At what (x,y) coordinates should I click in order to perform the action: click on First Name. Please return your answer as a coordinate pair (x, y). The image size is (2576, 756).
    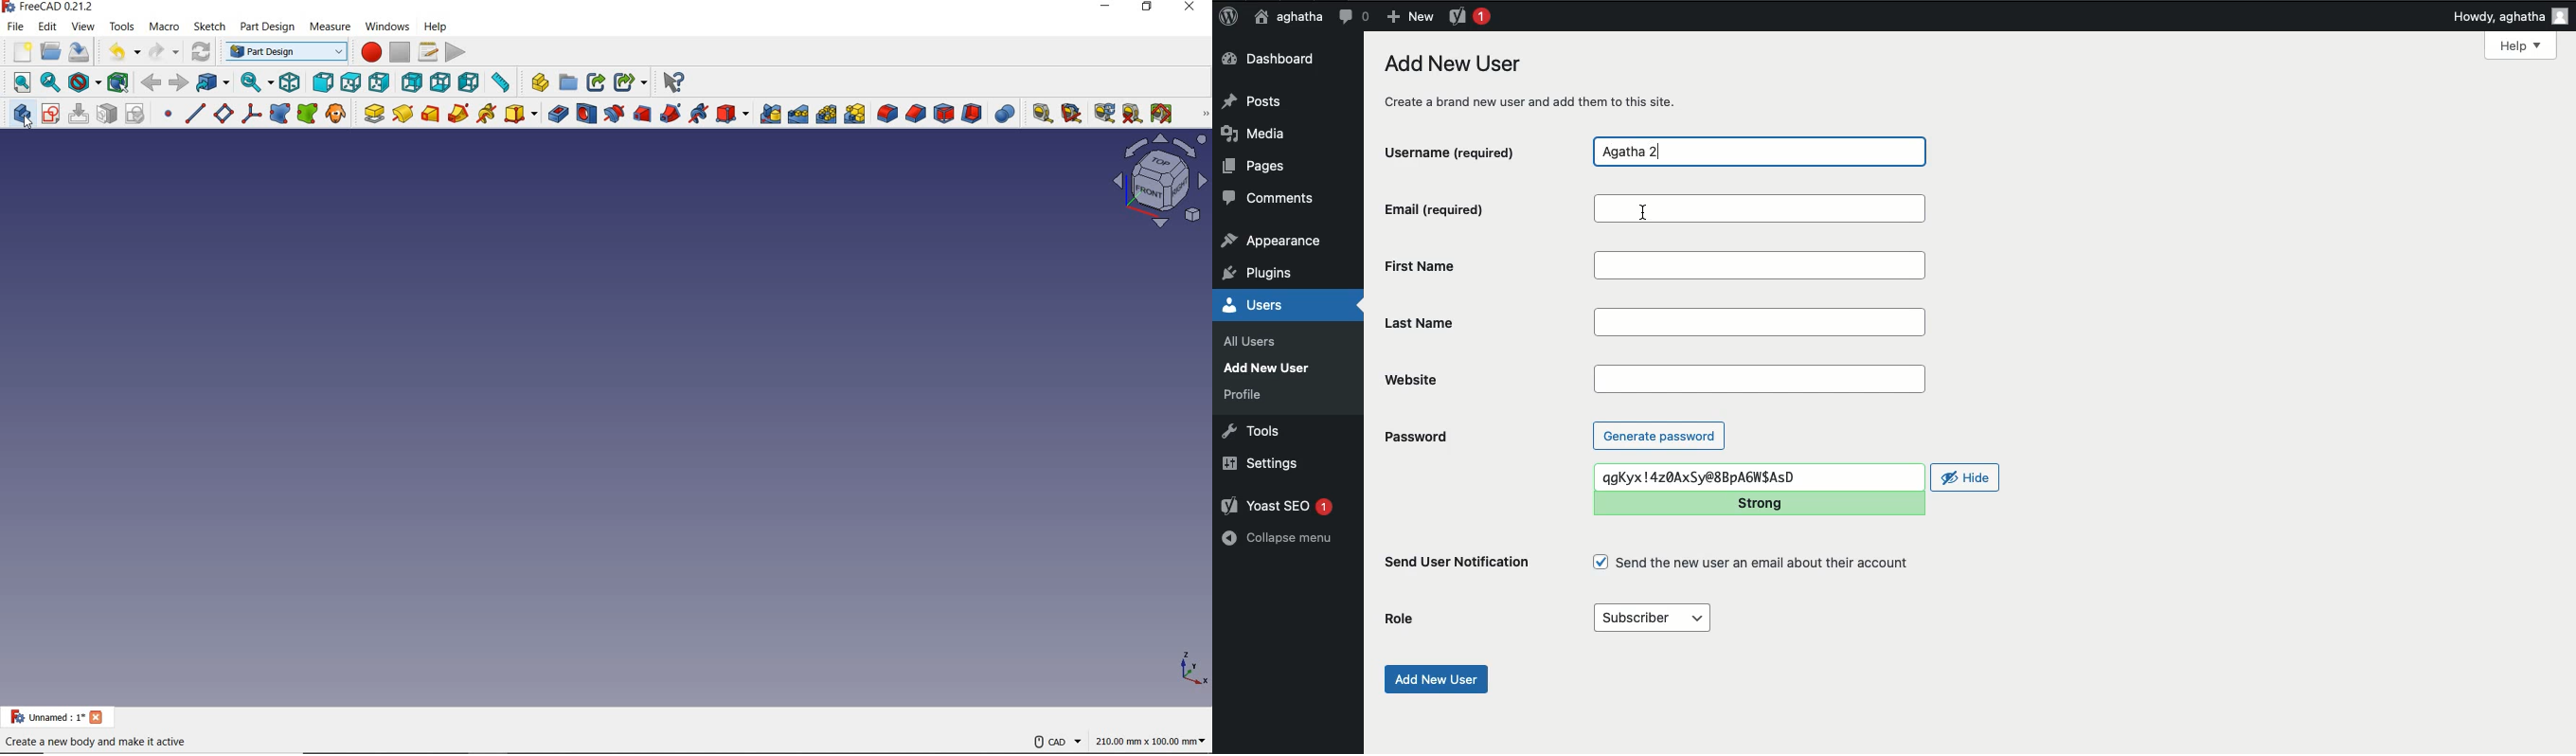
    Looking at the image, I should click on (1483, 265).